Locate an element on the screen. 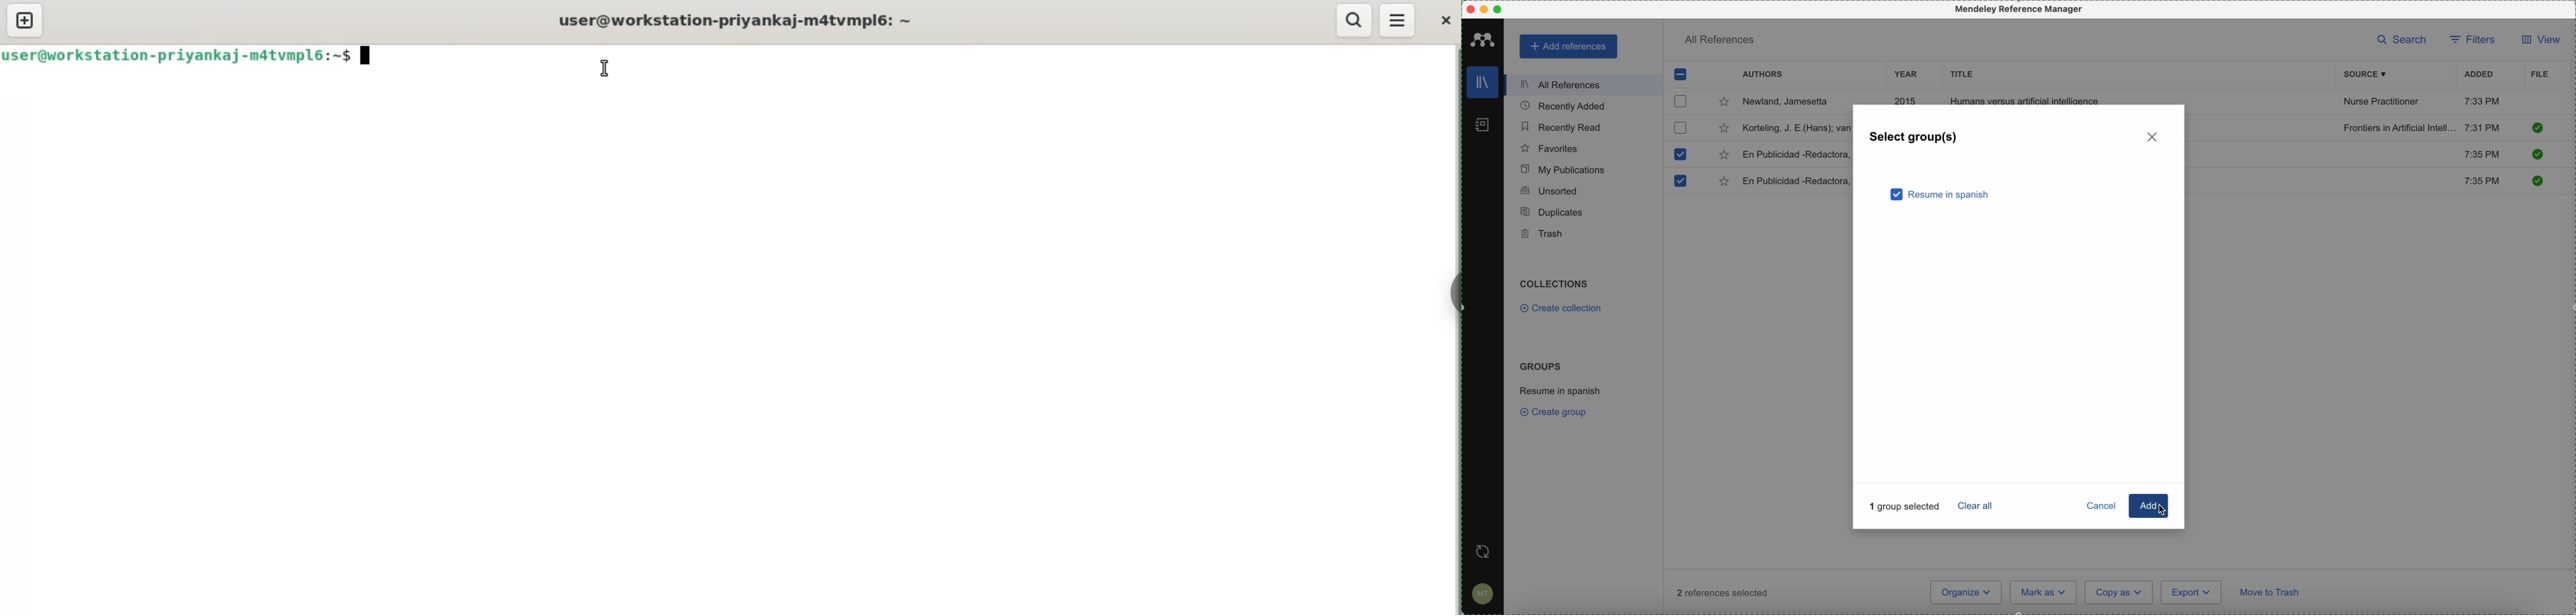 This screenshot has width=2576, height=616. favorite is located at coordinates (1724, 130).